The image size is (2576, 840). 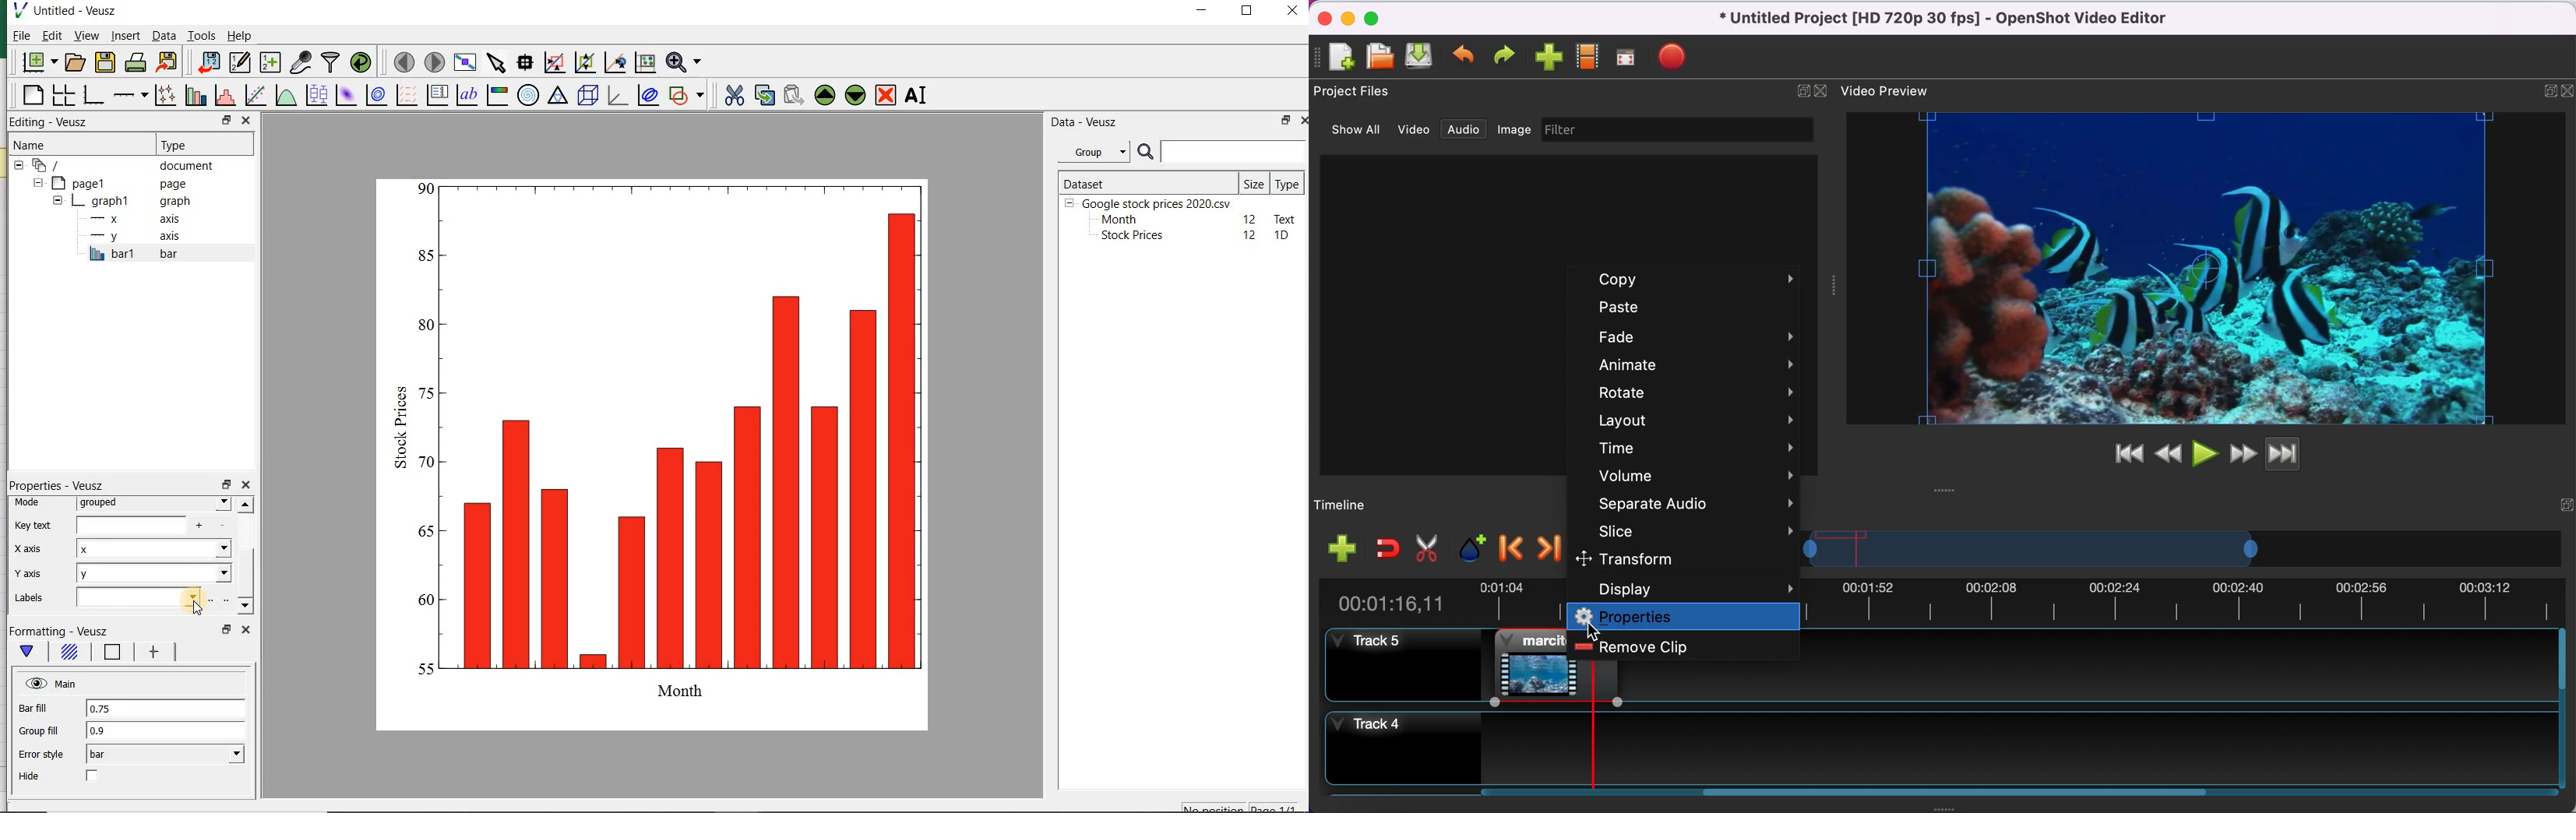 What do you see at coordinates (241, 37) in the screenshot?
I see `Help` at bounding box center [241, 37].